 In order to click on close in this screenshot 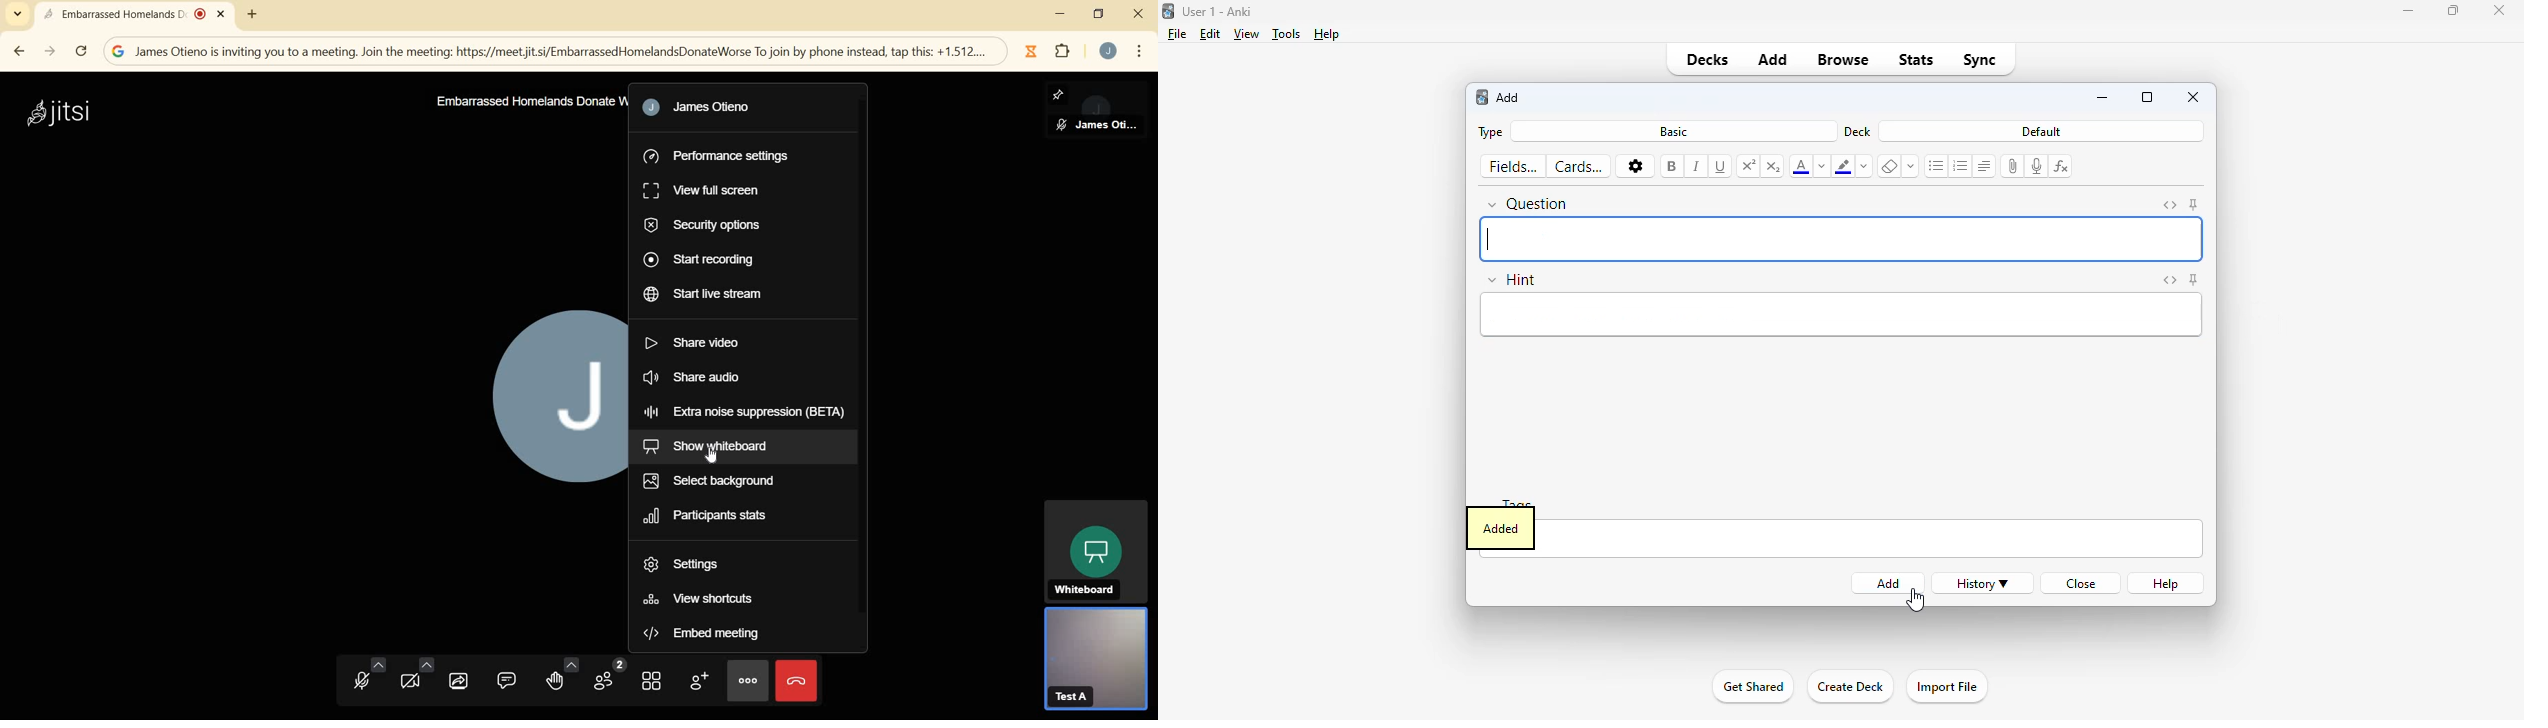, I will do `click(1138, 14)`.